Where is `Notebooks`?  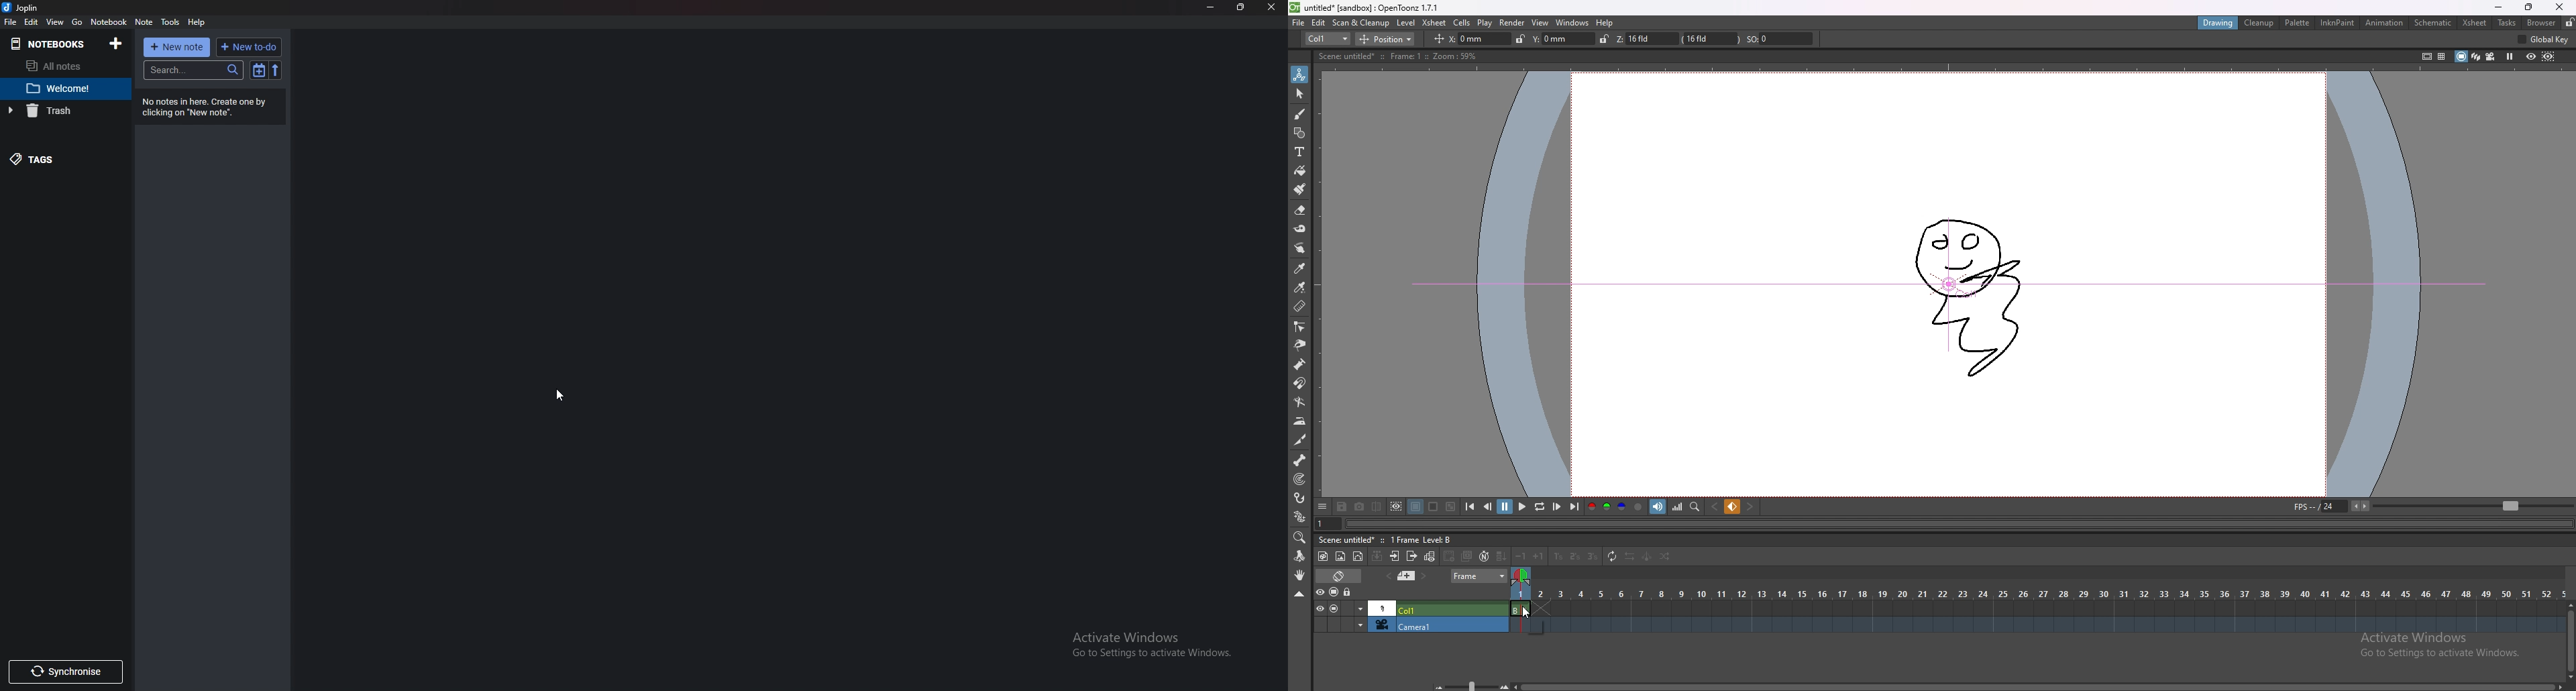
Notebooks is located at coordinates (52, 44).